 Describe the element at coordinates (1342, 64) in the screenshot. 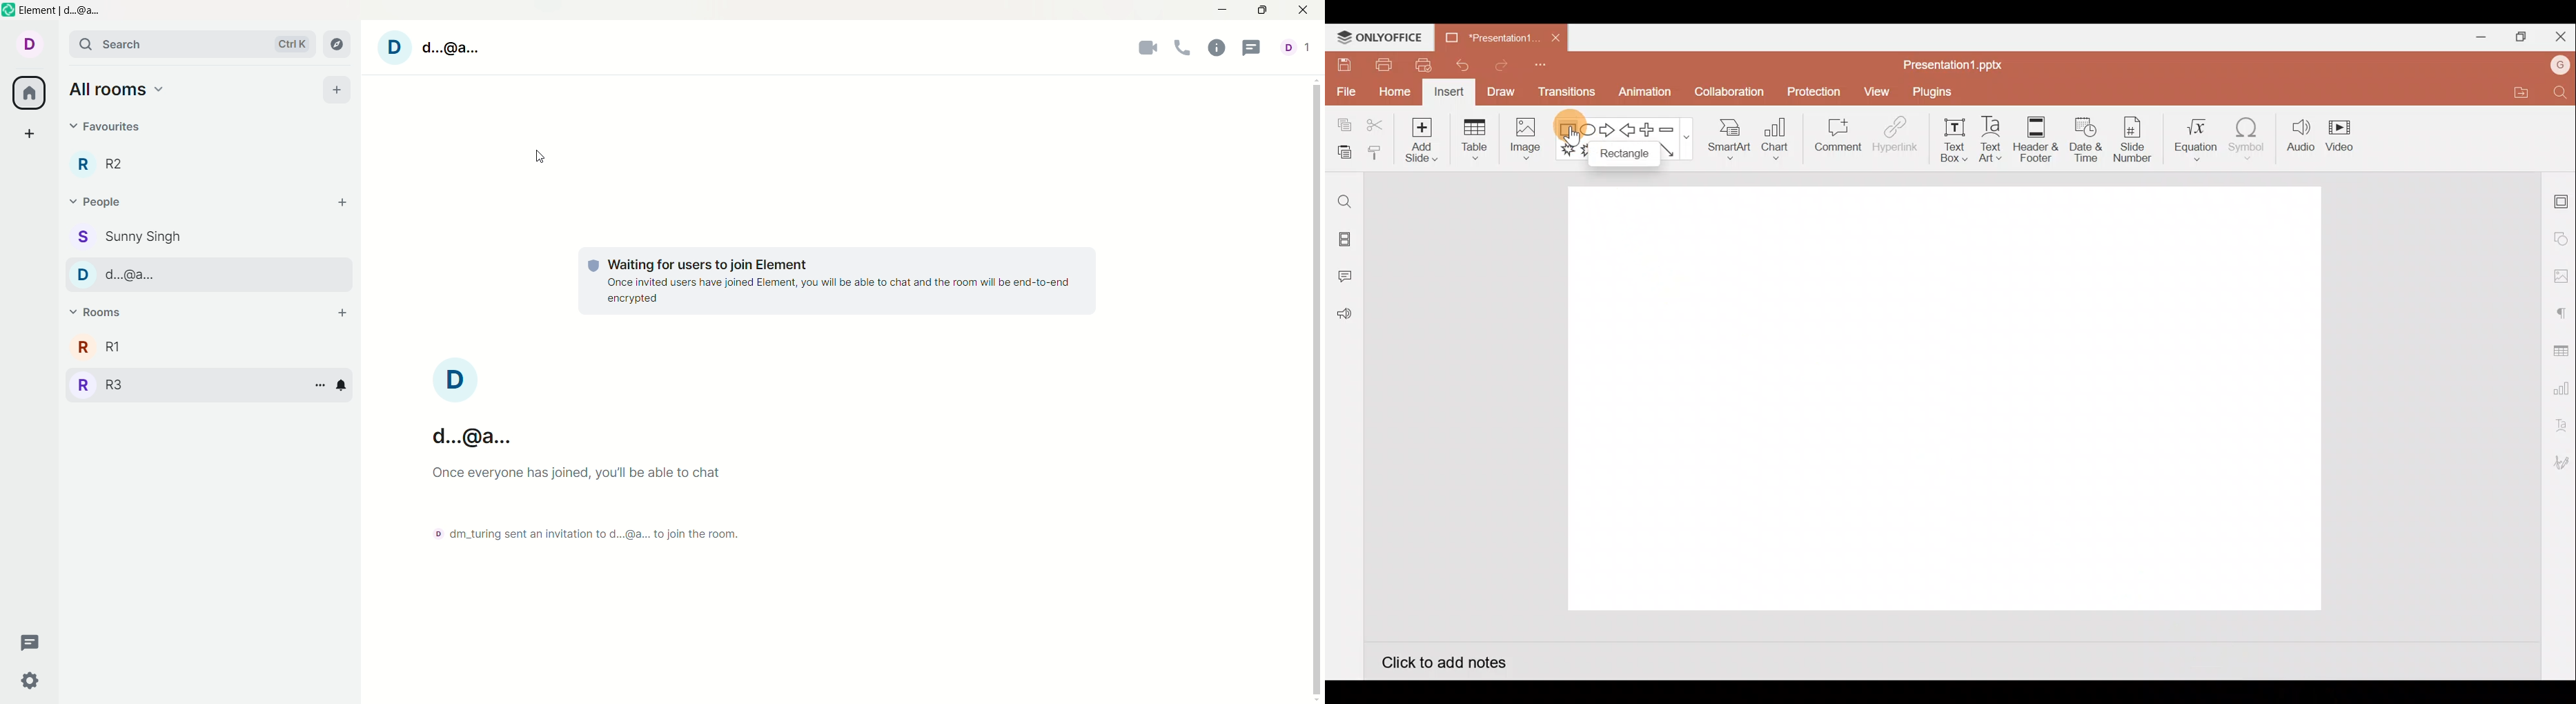

I see `Save` at that location.